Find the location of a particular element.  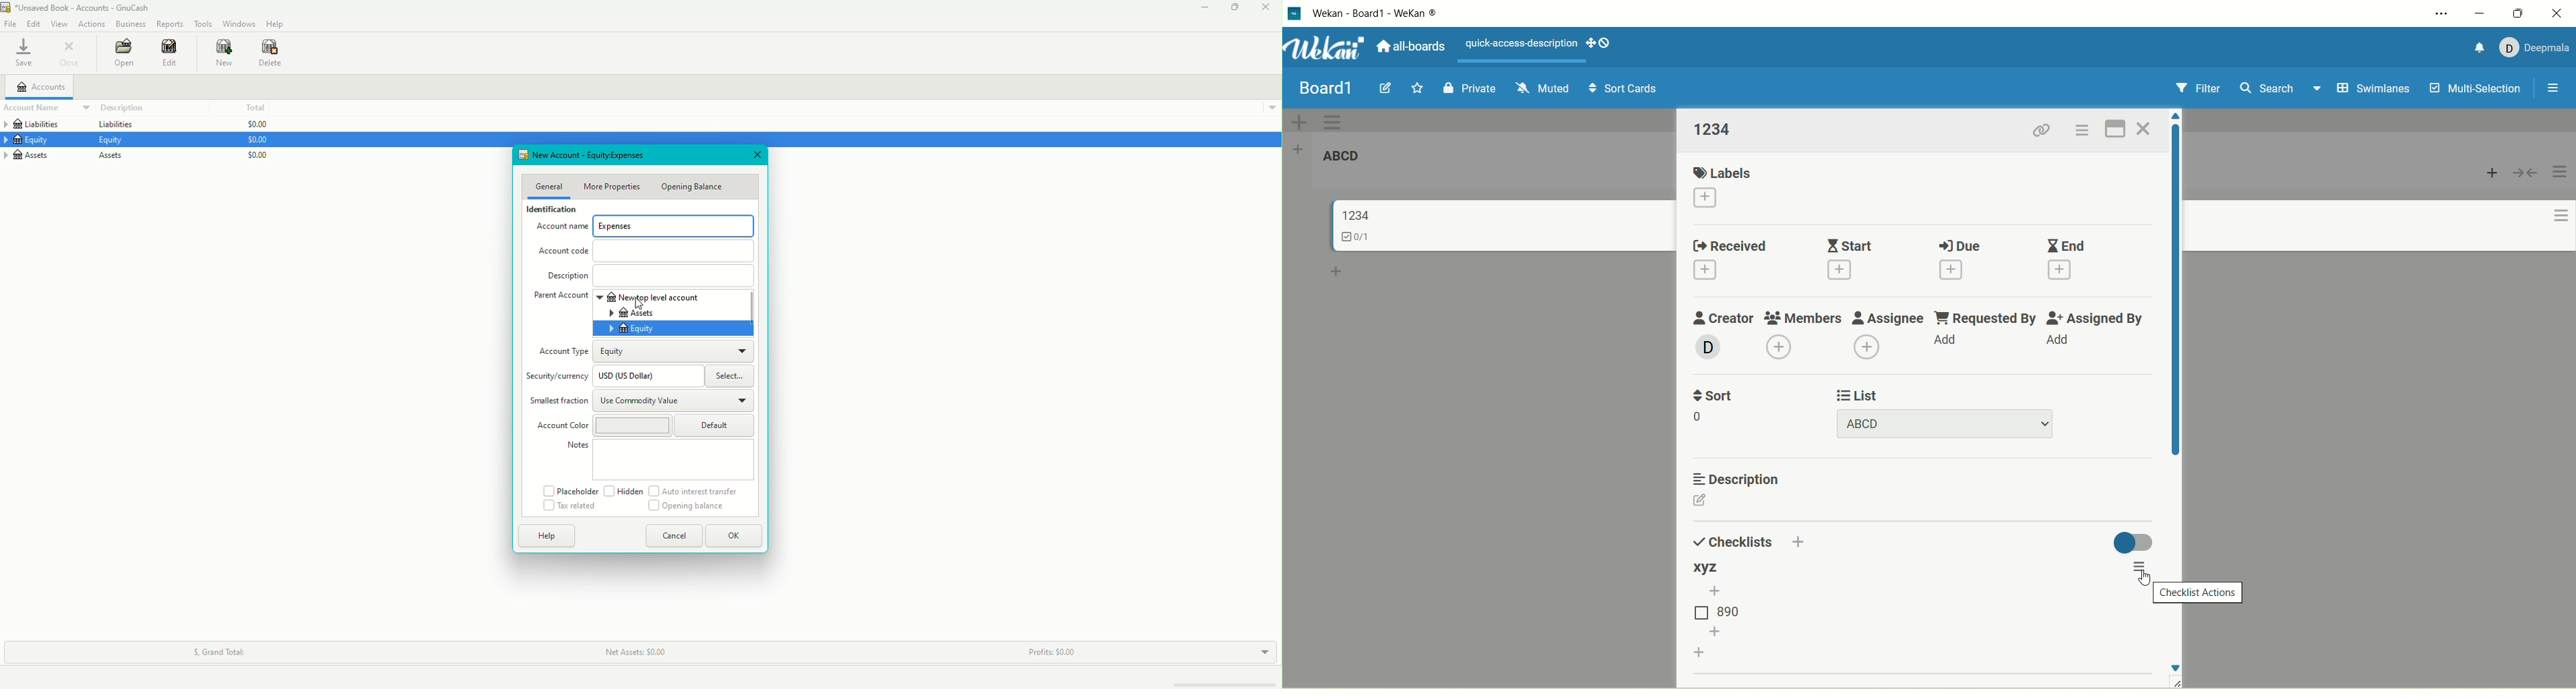

Liabilities is located at coordinates (39, 124).